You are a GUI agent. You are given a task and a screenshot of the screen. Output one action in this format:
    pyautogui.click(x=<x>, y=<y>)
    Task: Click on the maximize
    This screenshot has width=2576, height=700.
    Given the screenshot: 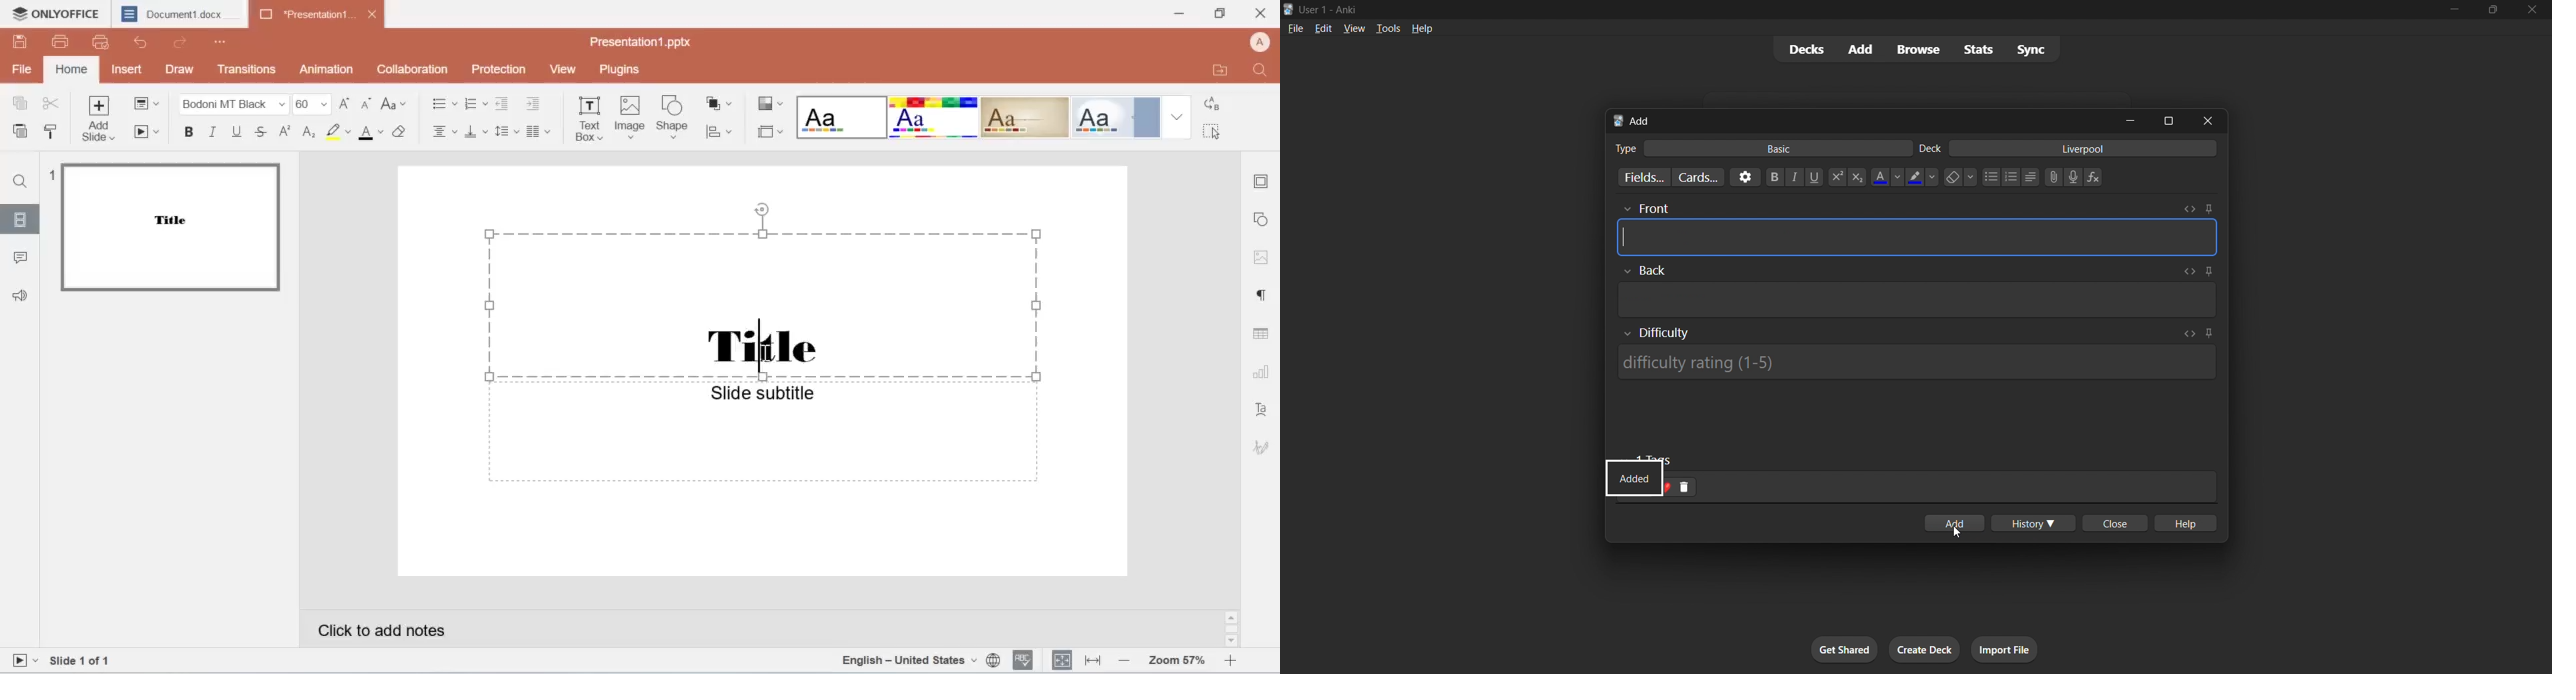 What is the action you would take?
    pyautogui.click(x=2170, y=119)
    